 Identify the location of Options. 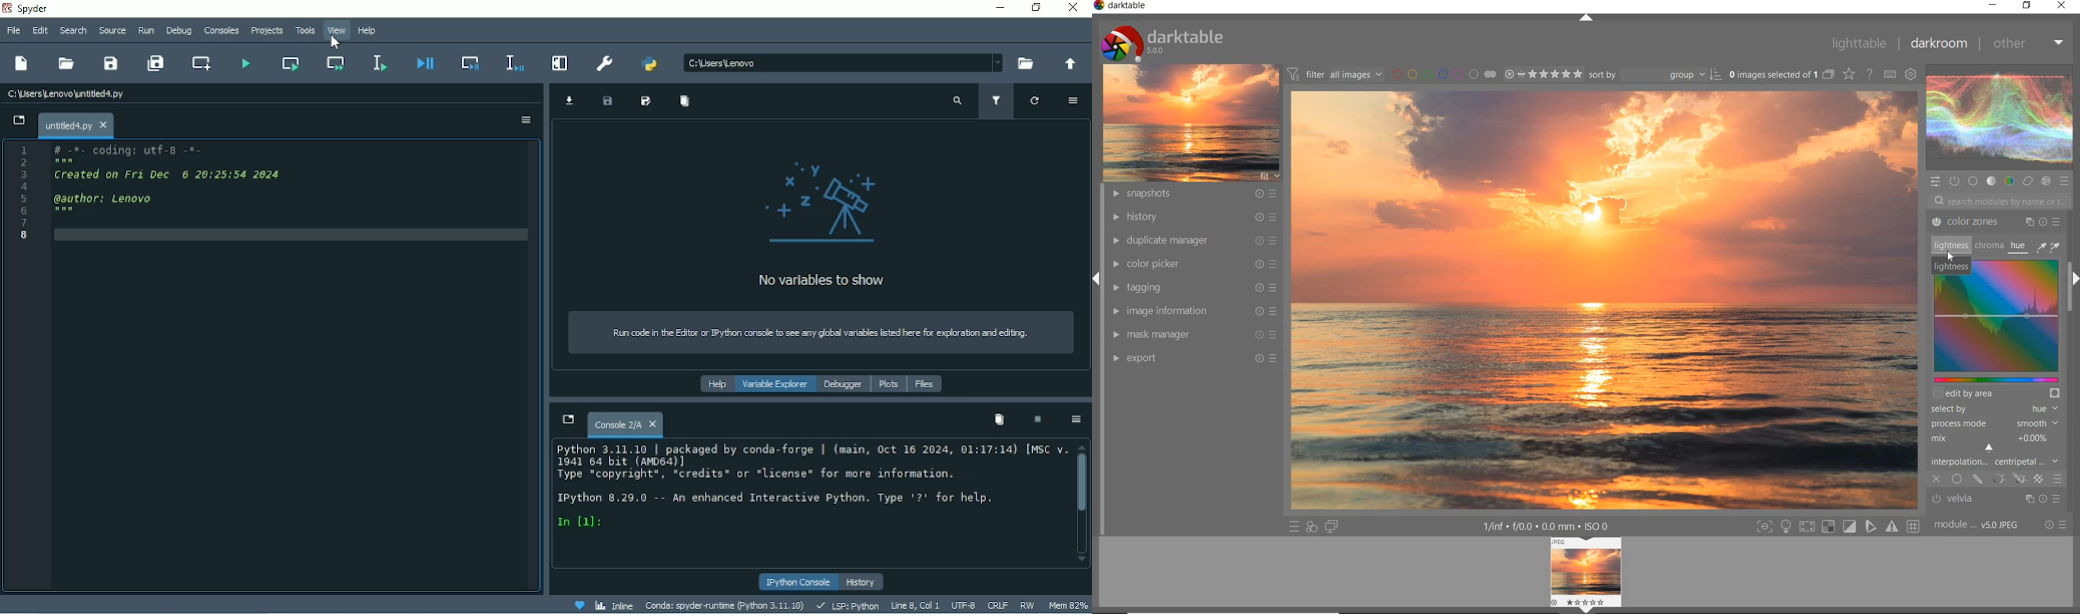
(1073, 101).